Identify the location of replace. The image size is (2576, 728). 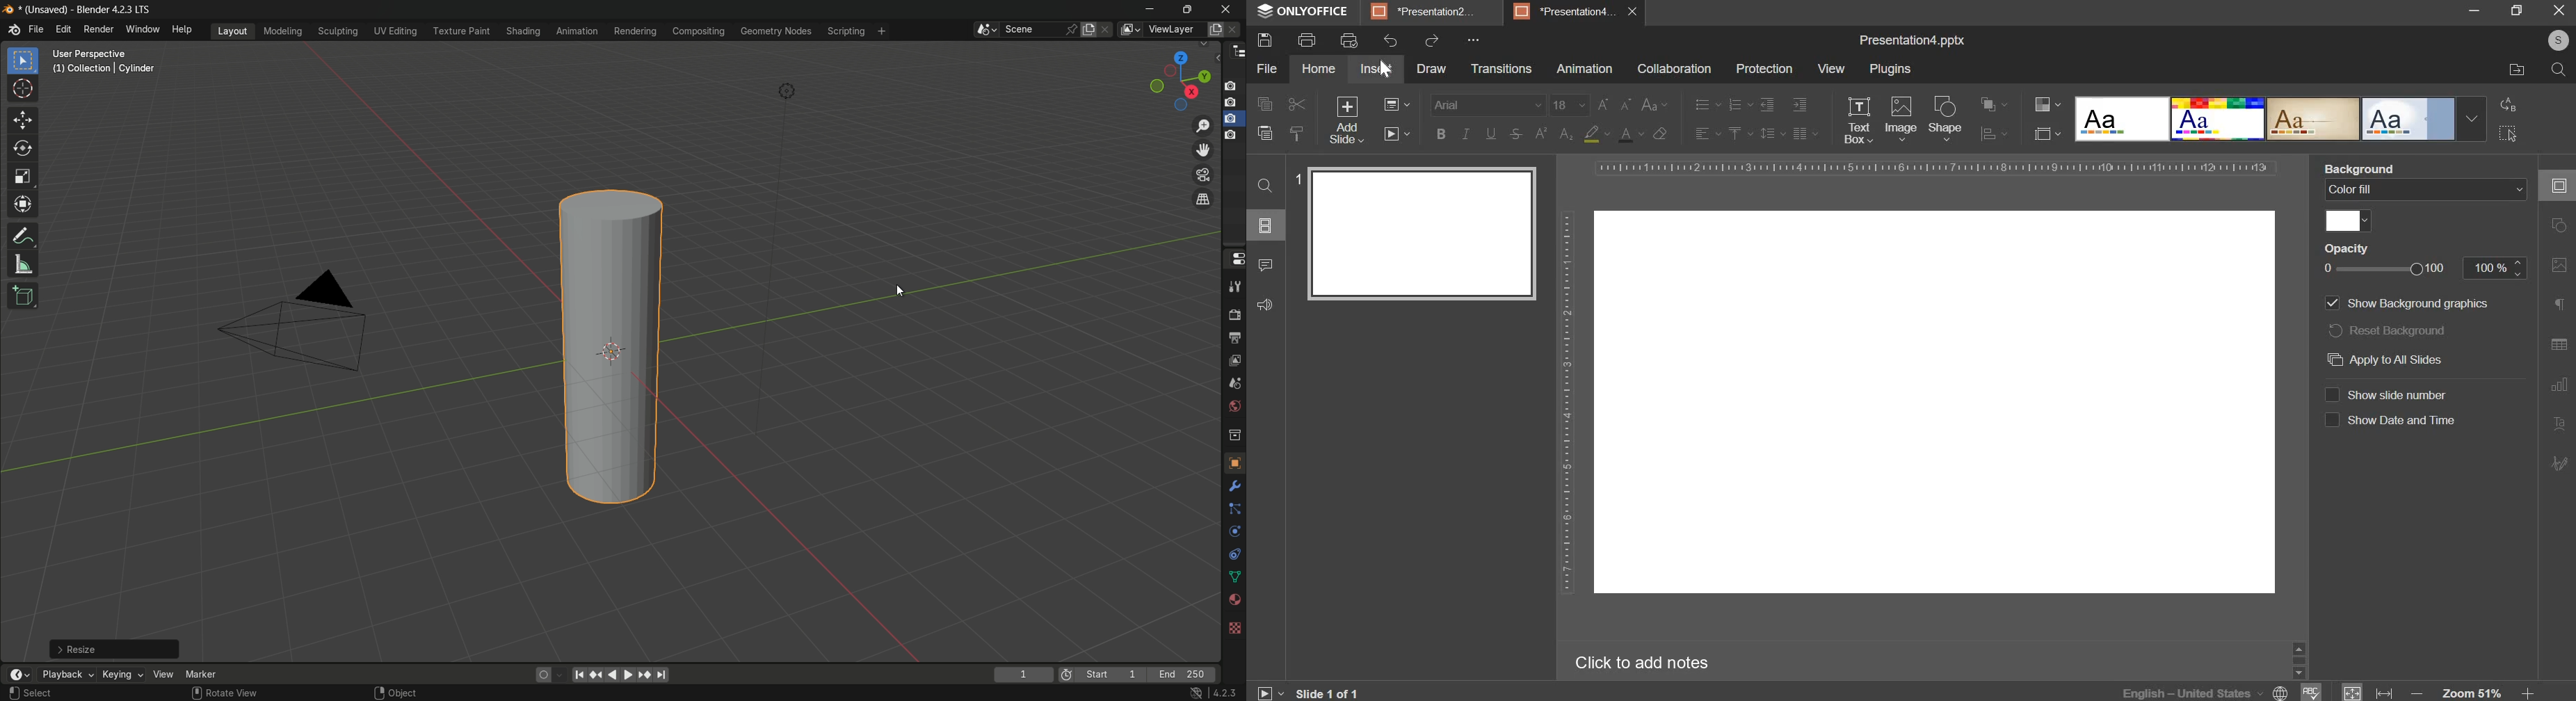
(2512, 104).